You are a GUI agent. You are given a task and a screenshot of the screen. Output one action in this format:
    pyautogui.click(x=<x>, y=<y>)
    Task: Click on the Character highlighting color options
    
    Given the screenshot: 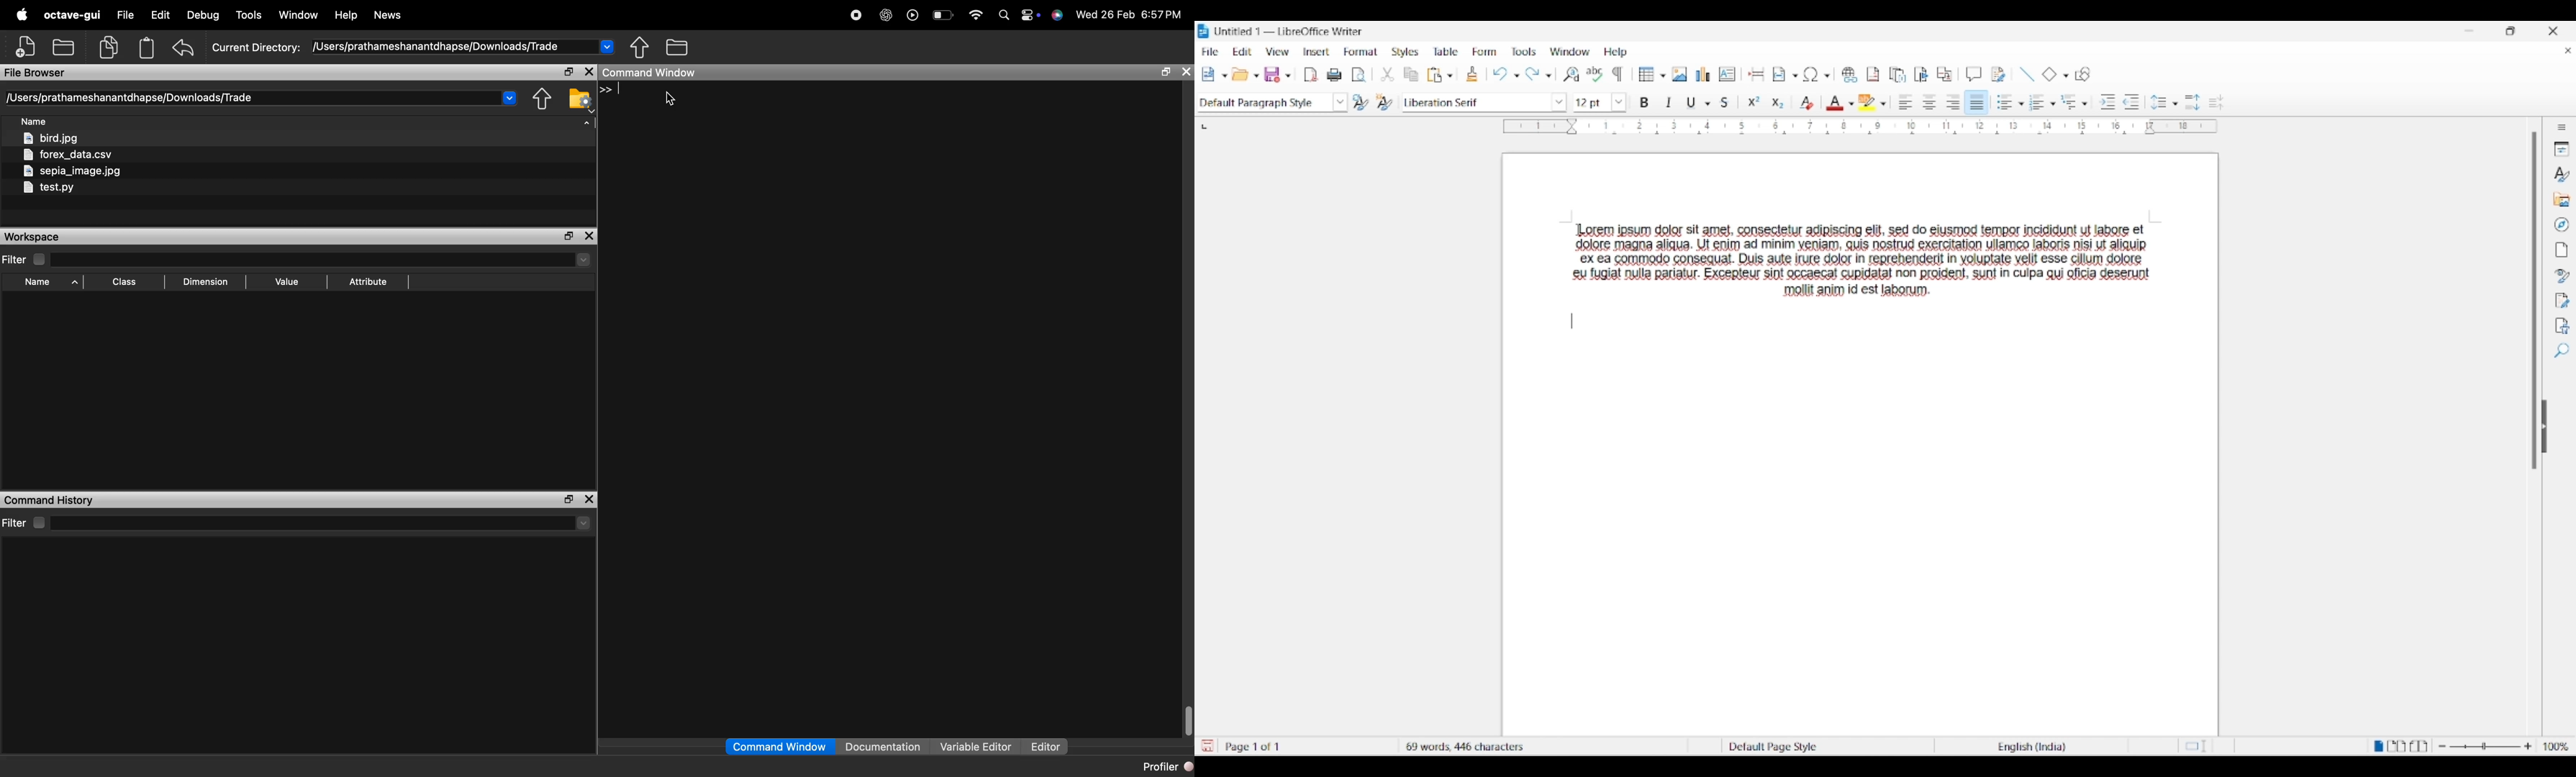 What is the action you would take?
    pyautogui.click(x=1883, y=104)
    